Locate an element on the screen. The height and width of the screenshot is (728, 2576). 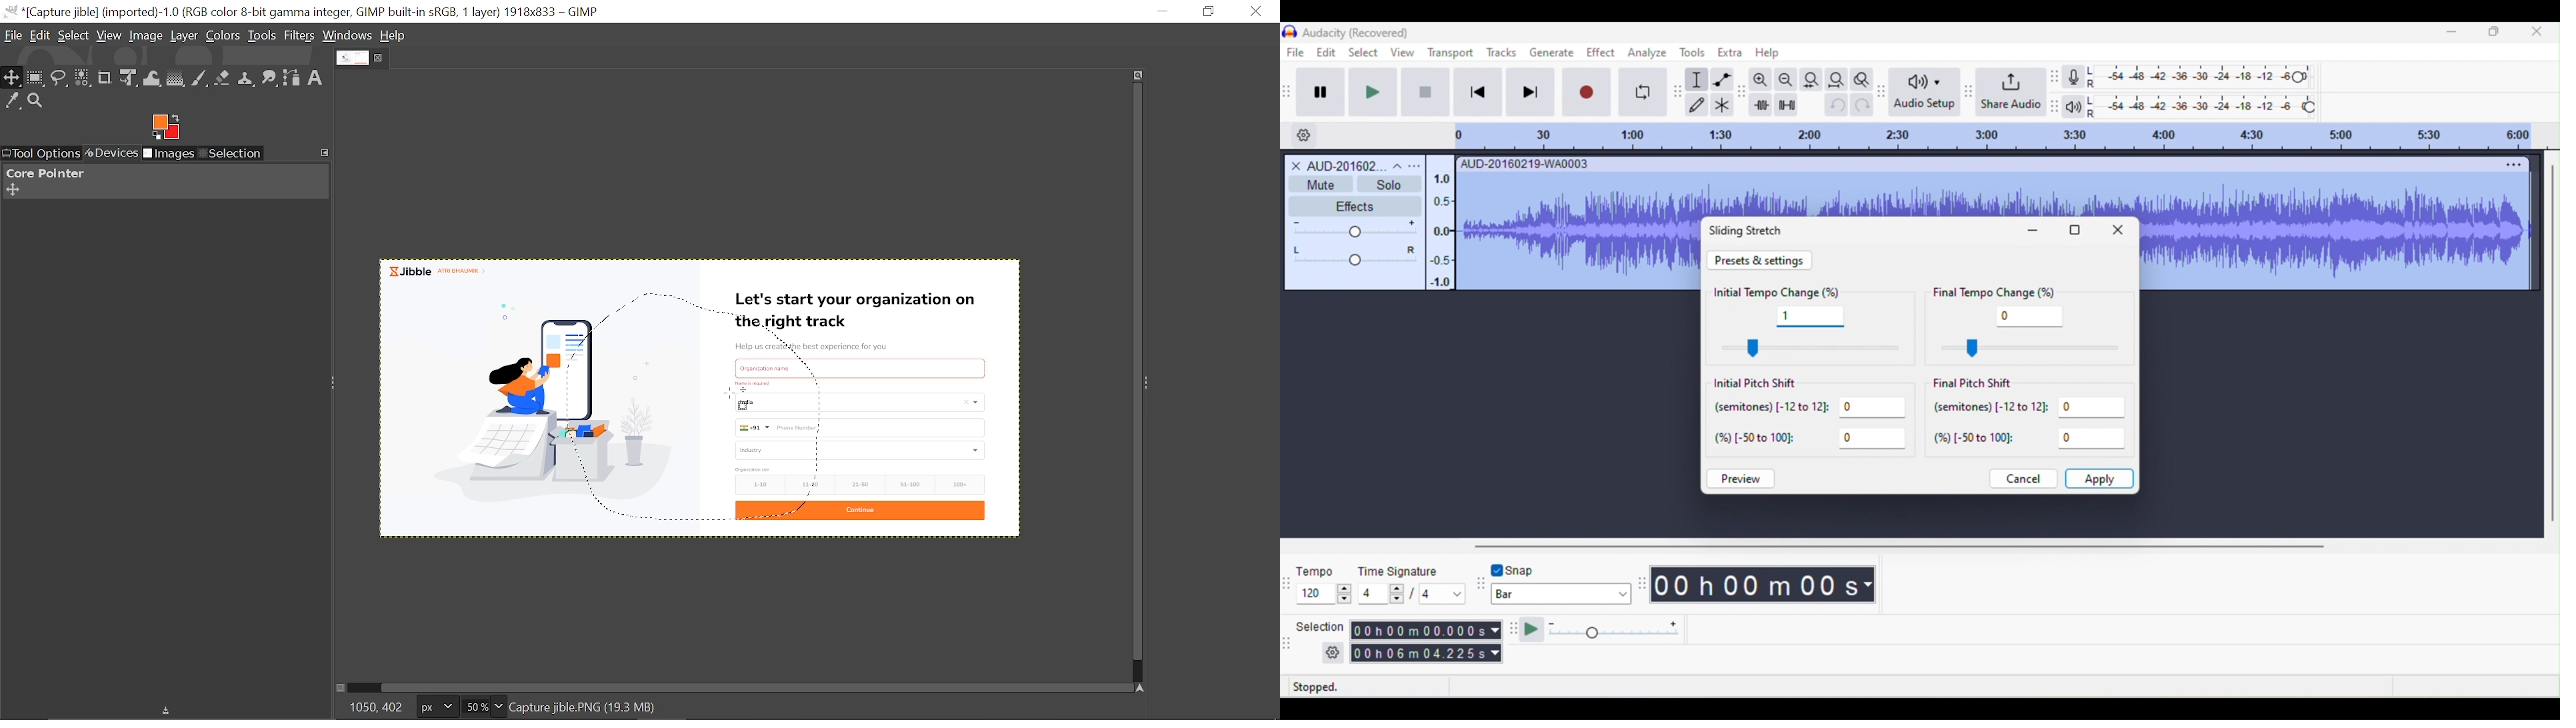
Rating scale is located at coordinates (1991, 136).